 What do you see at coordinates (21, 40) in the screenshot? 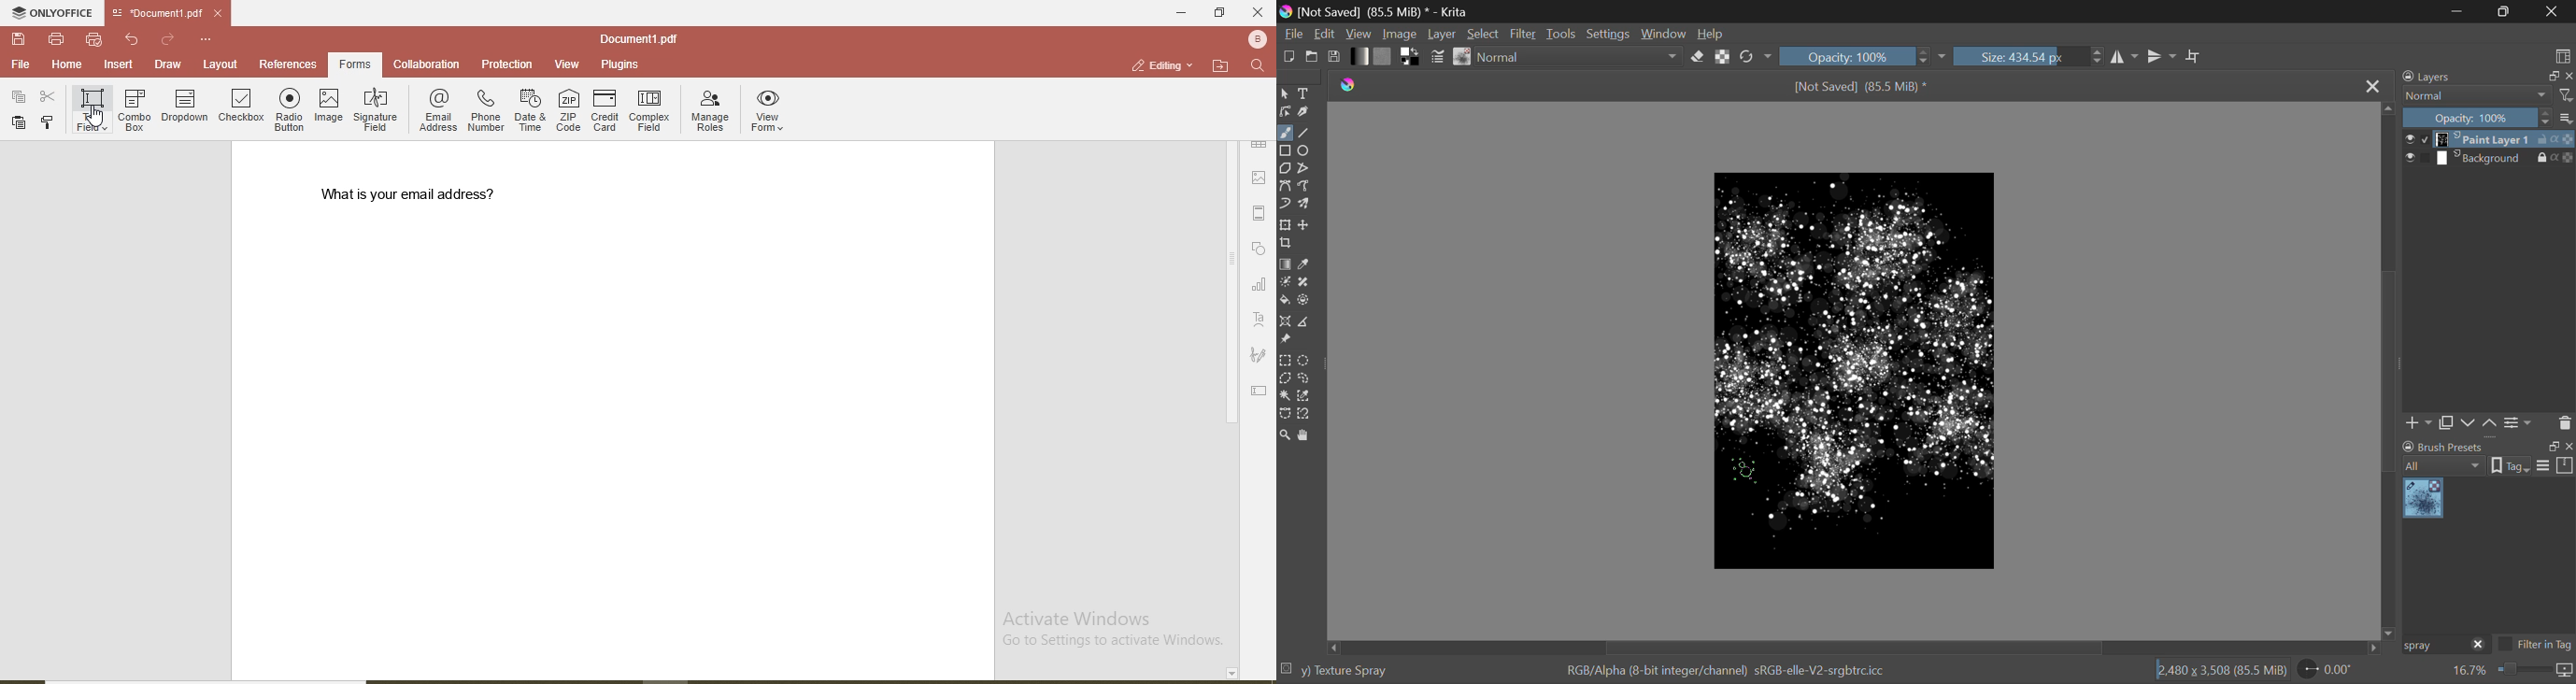
I see `save` at bounding box center [21, 40].